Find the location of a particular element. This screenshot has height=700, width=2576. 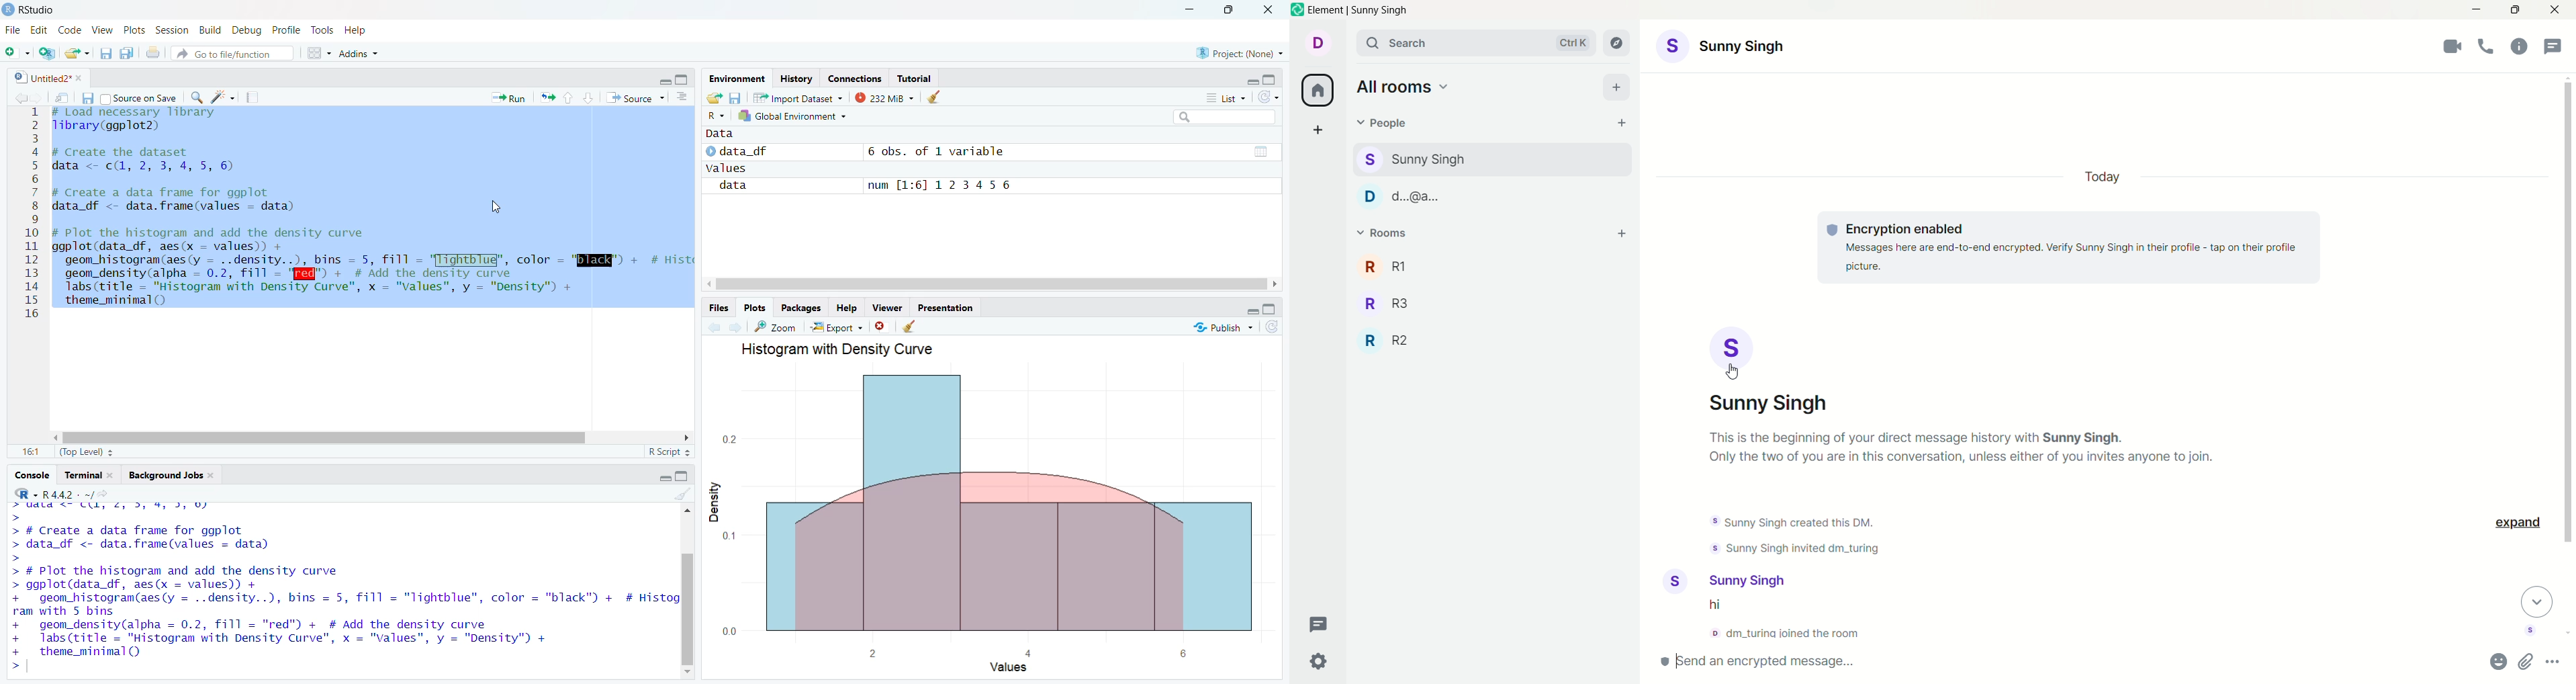

> is located at coordinates (15, 547).